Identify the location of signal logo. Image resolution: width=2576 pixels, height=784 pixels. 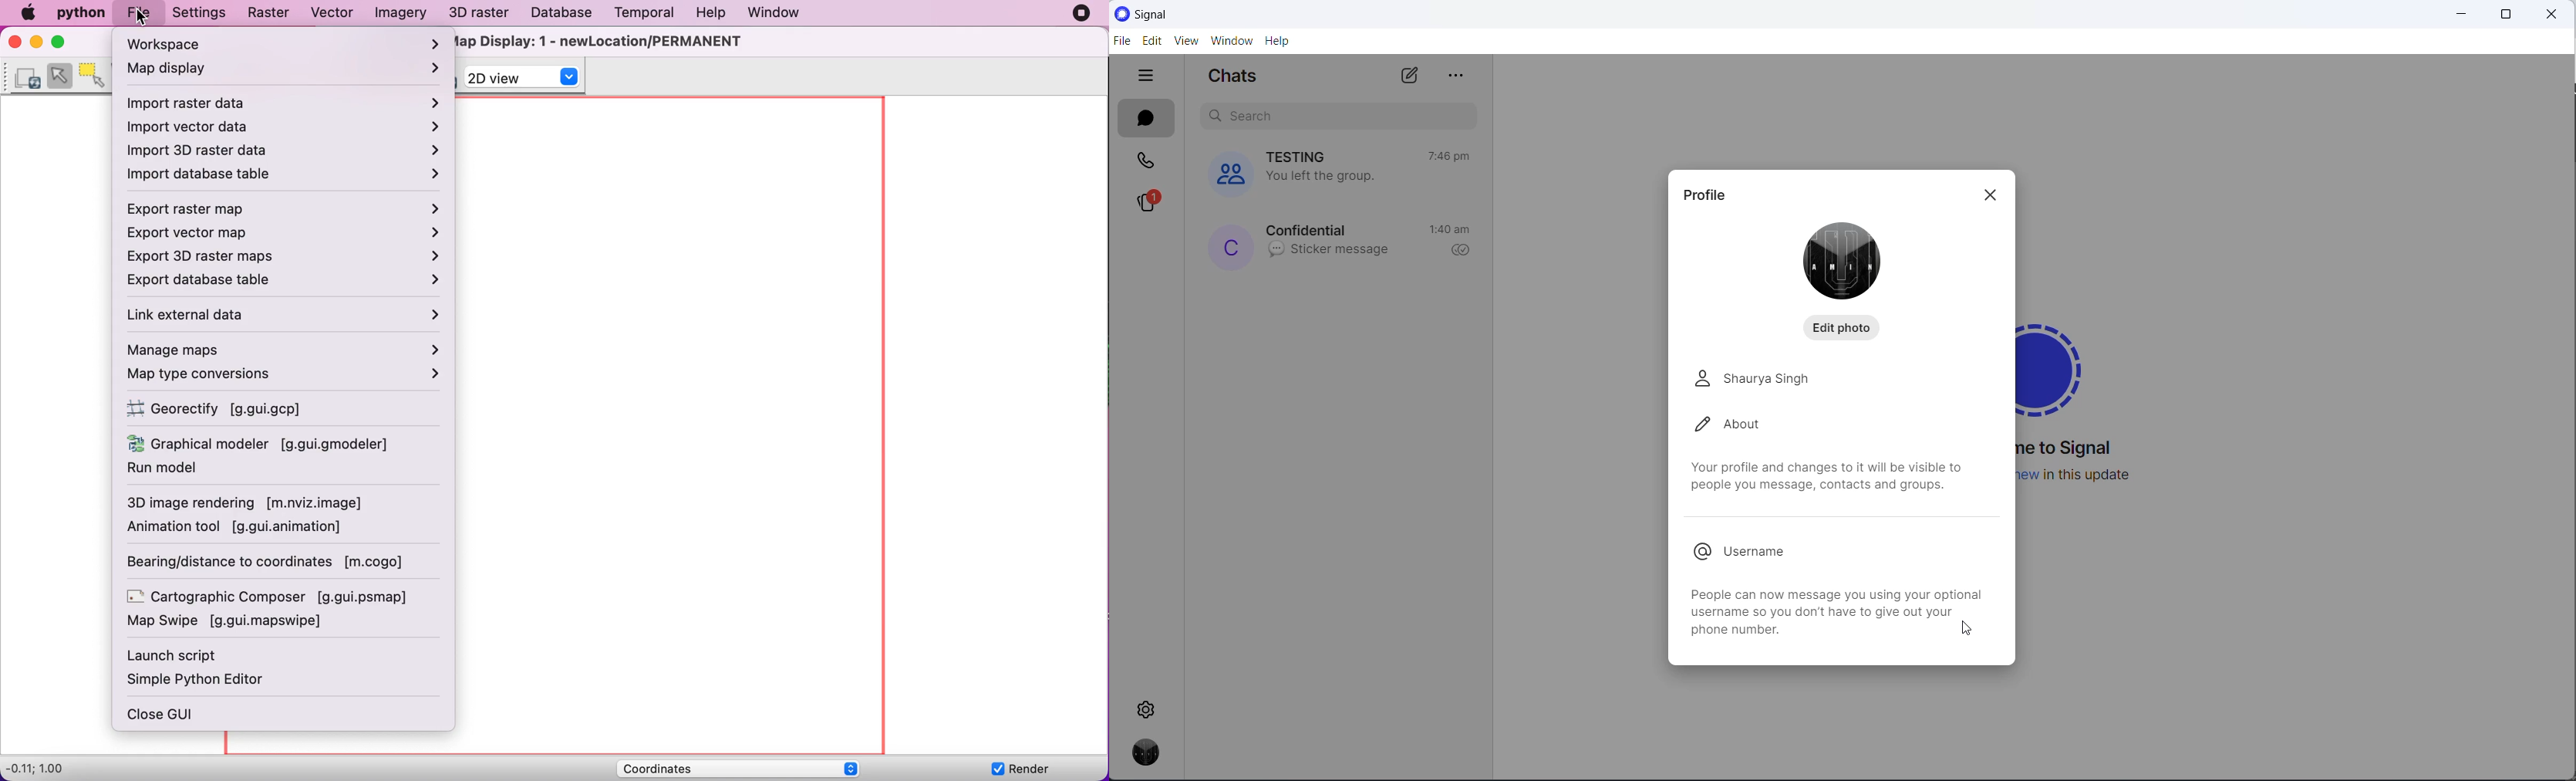
(2062, 364).